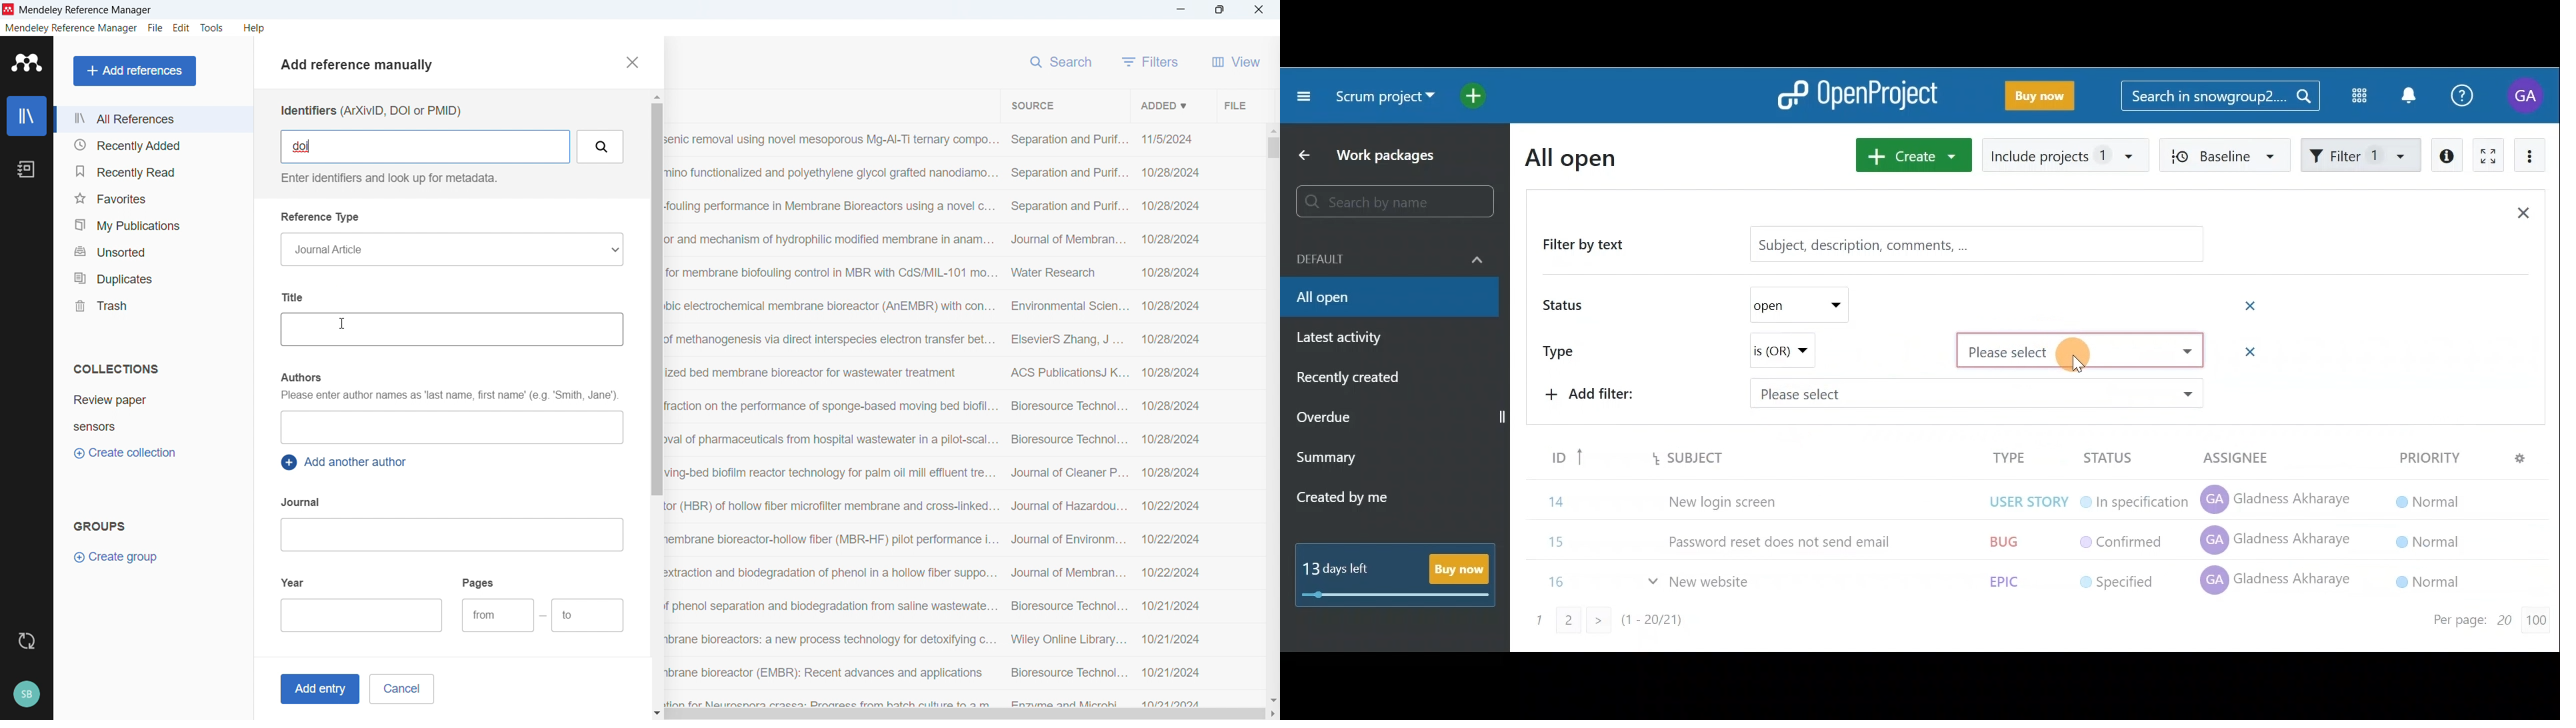 This screenshot has height=728, width=2576. I want to click on Modules, so click(2353, 96).